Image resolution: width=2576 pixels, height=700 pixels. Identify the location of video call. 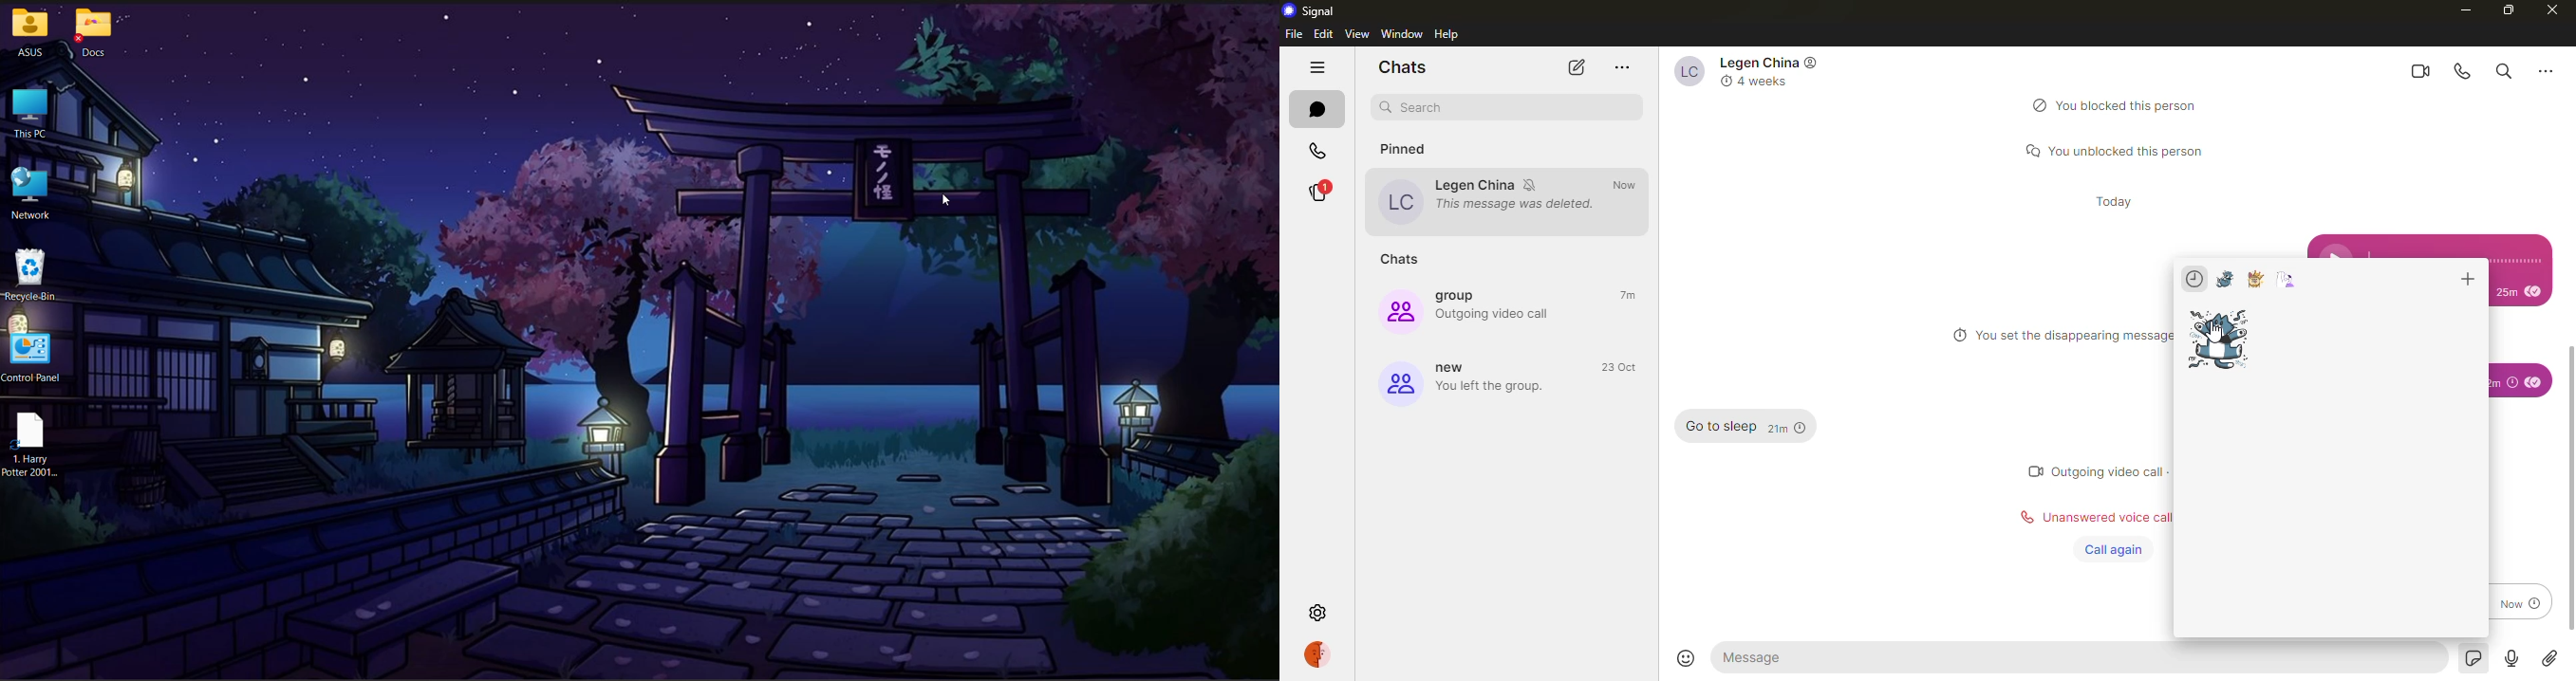
(2415, 70).